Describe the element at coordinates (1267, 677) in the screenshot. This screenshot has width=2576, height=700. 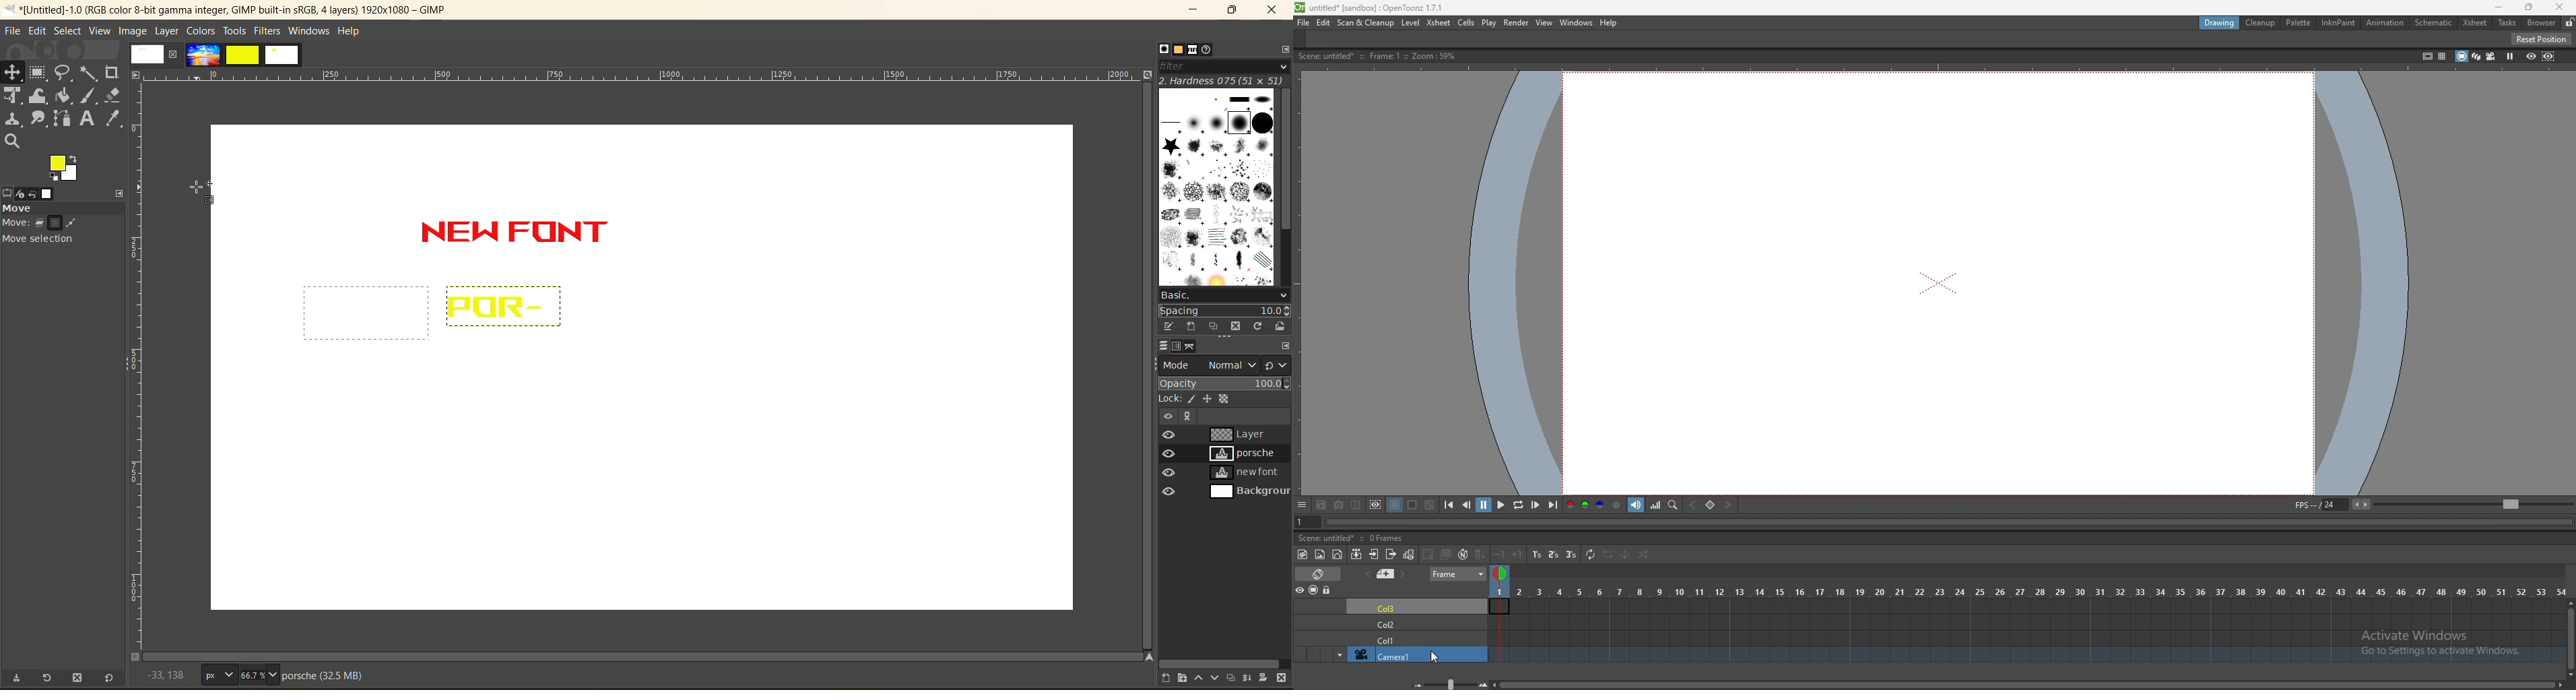
I see `add a mask` at that location.